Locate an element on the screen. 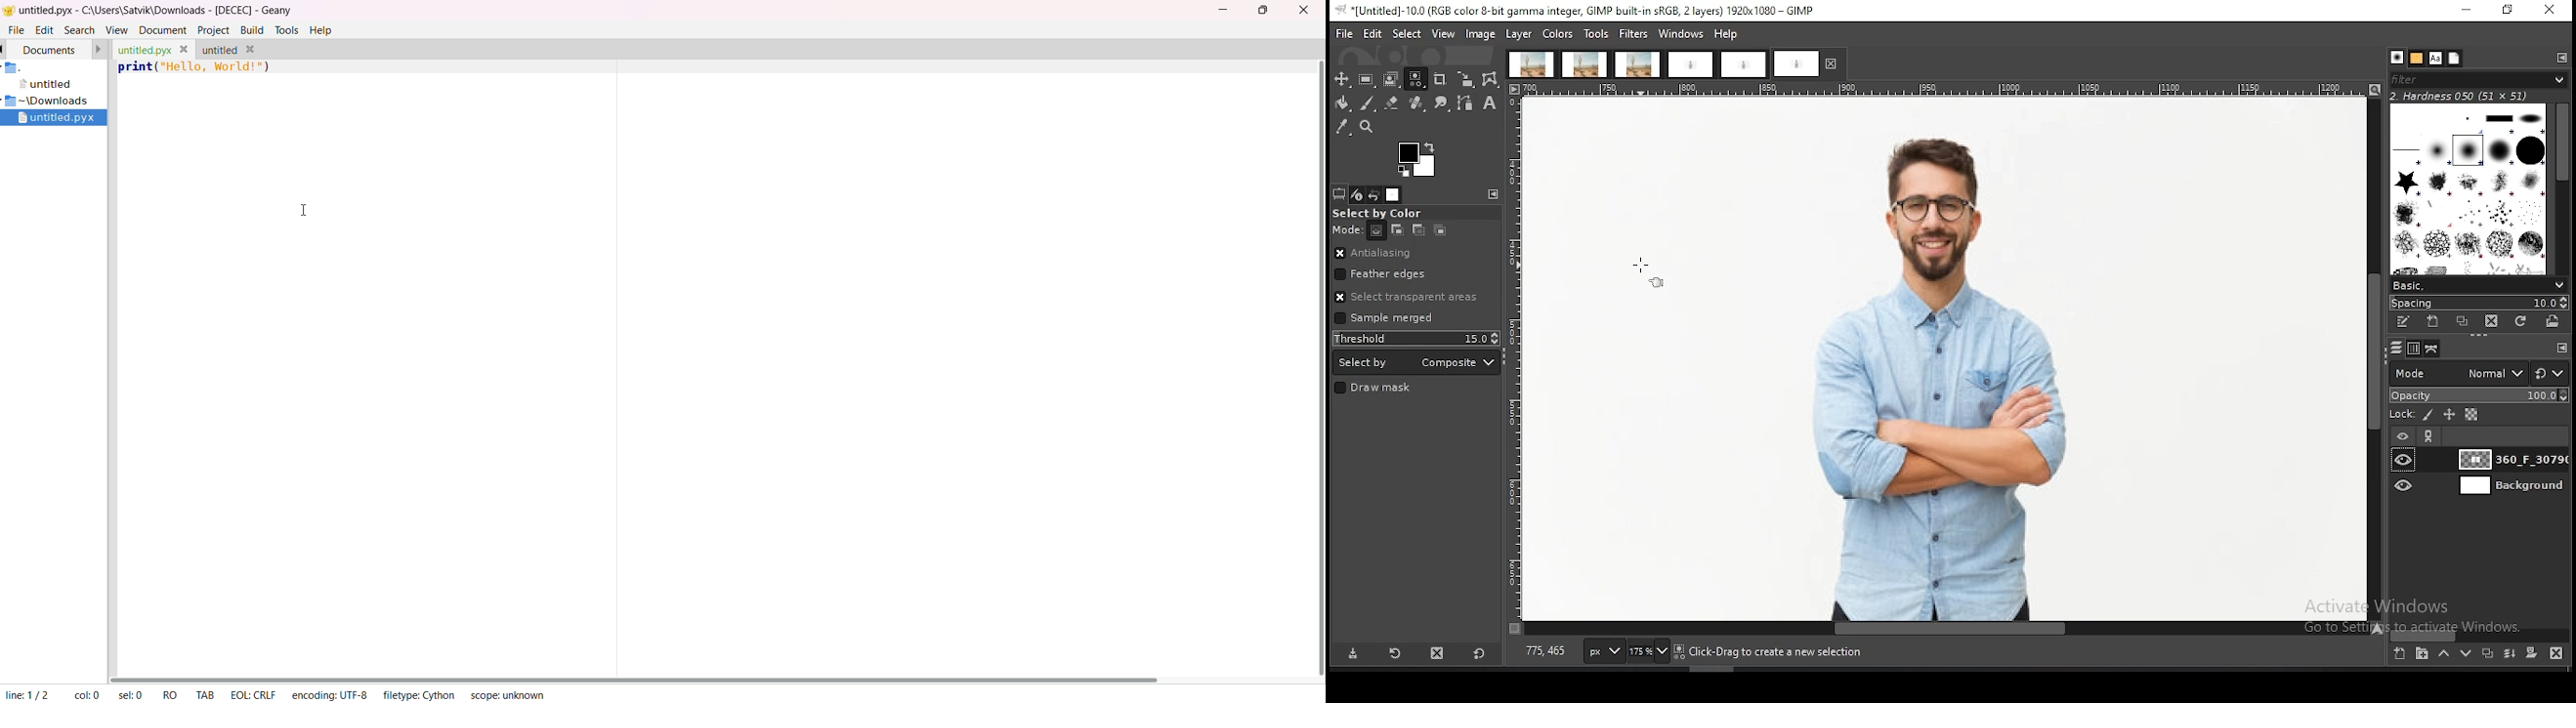  merge layers is located at coordinates (2510, 652).